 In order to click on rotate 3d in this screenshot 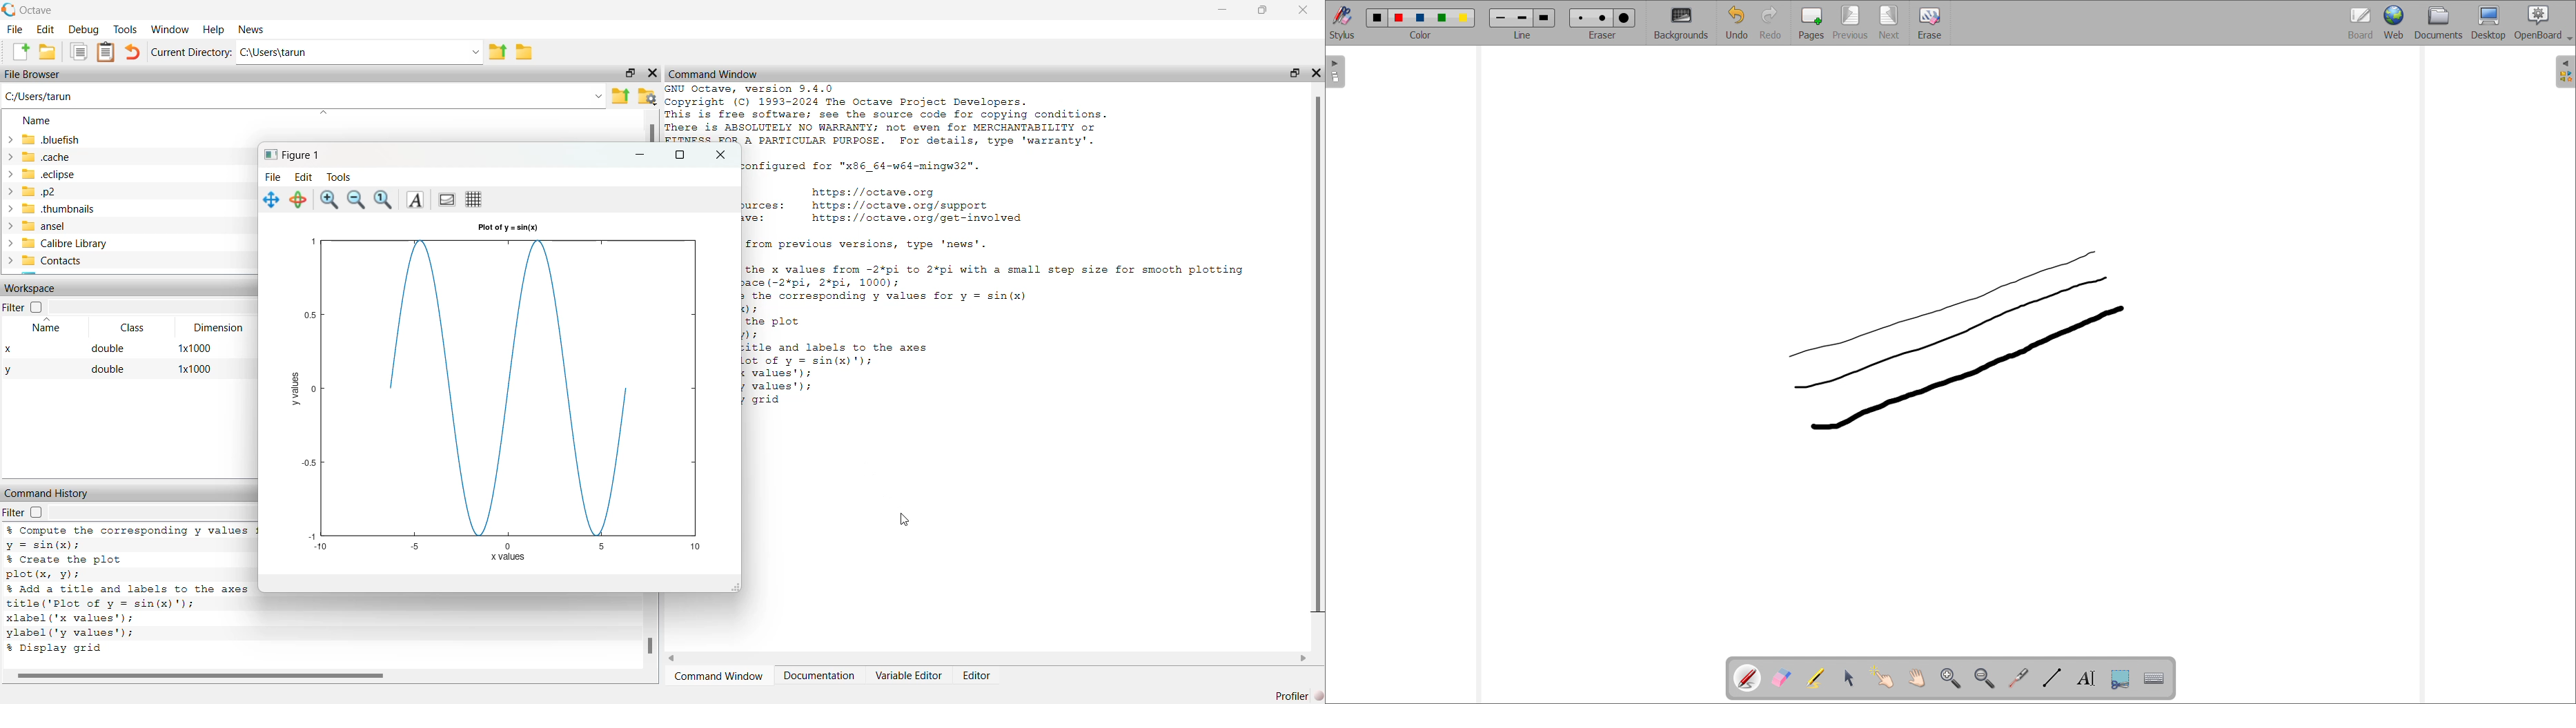, I will do `click(299, 199)`.